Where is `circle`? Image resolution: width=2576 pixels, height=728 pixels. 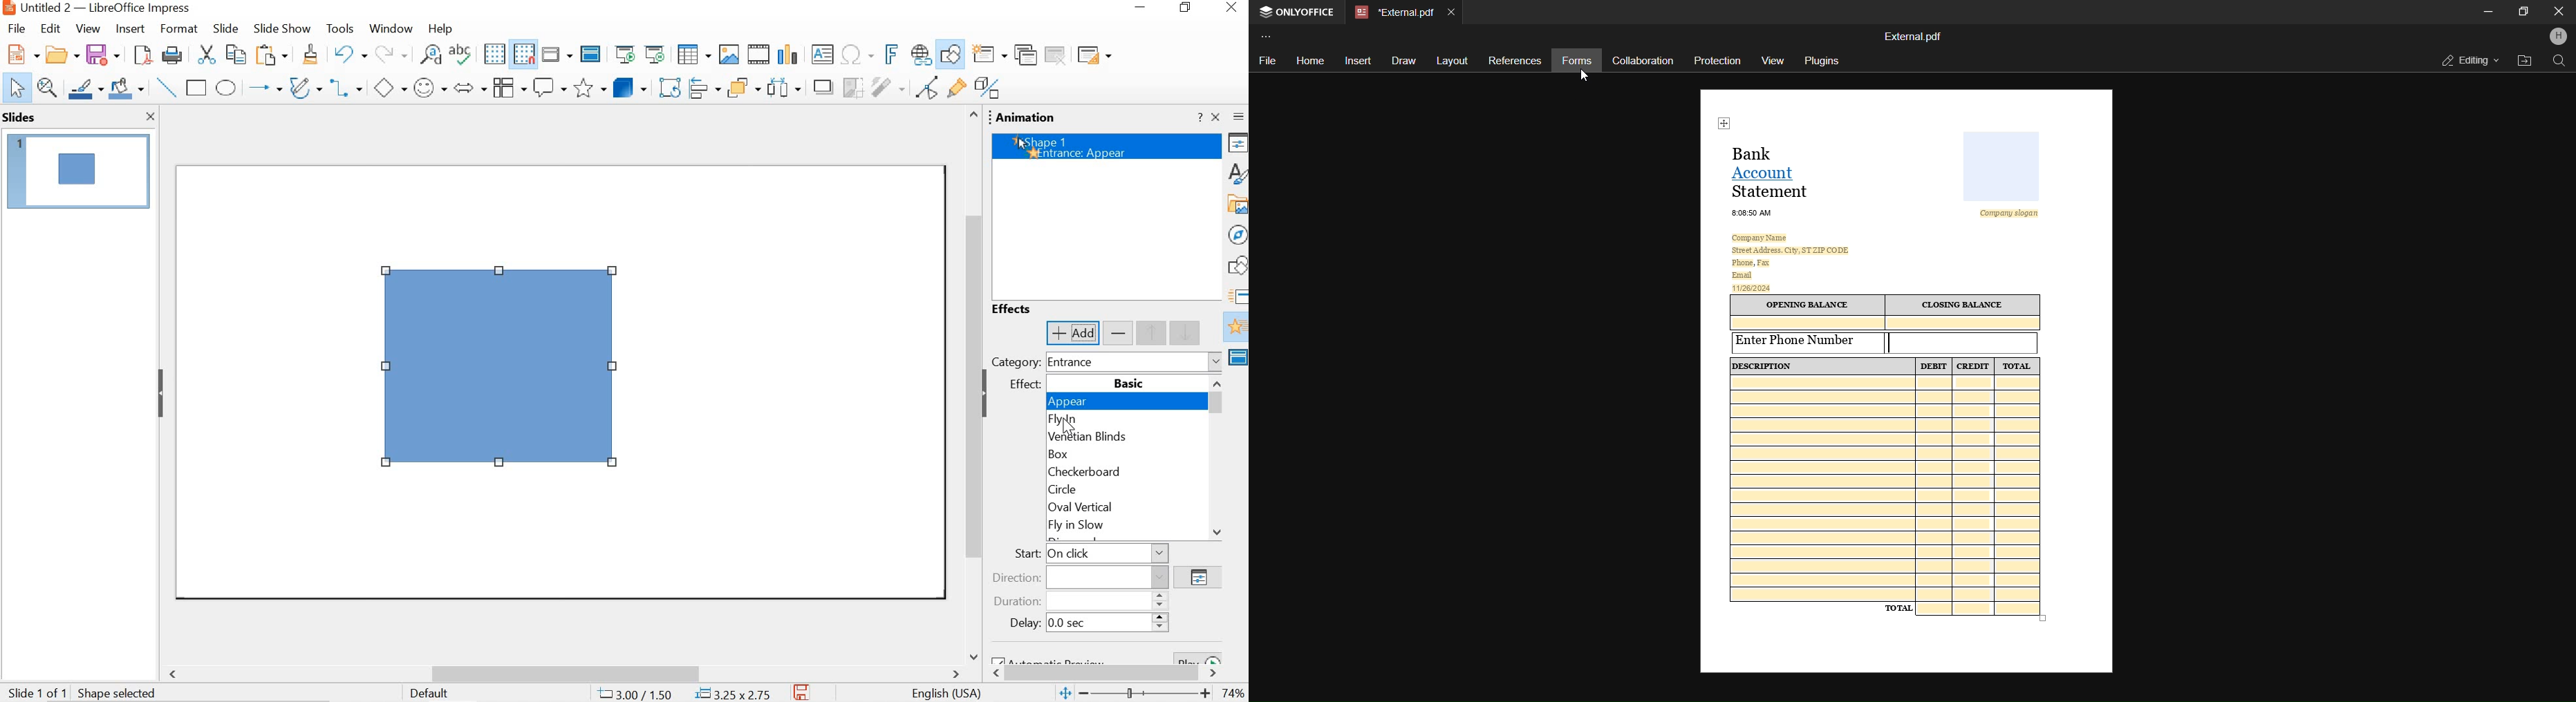 circle is located at coordinates (1116, 488).